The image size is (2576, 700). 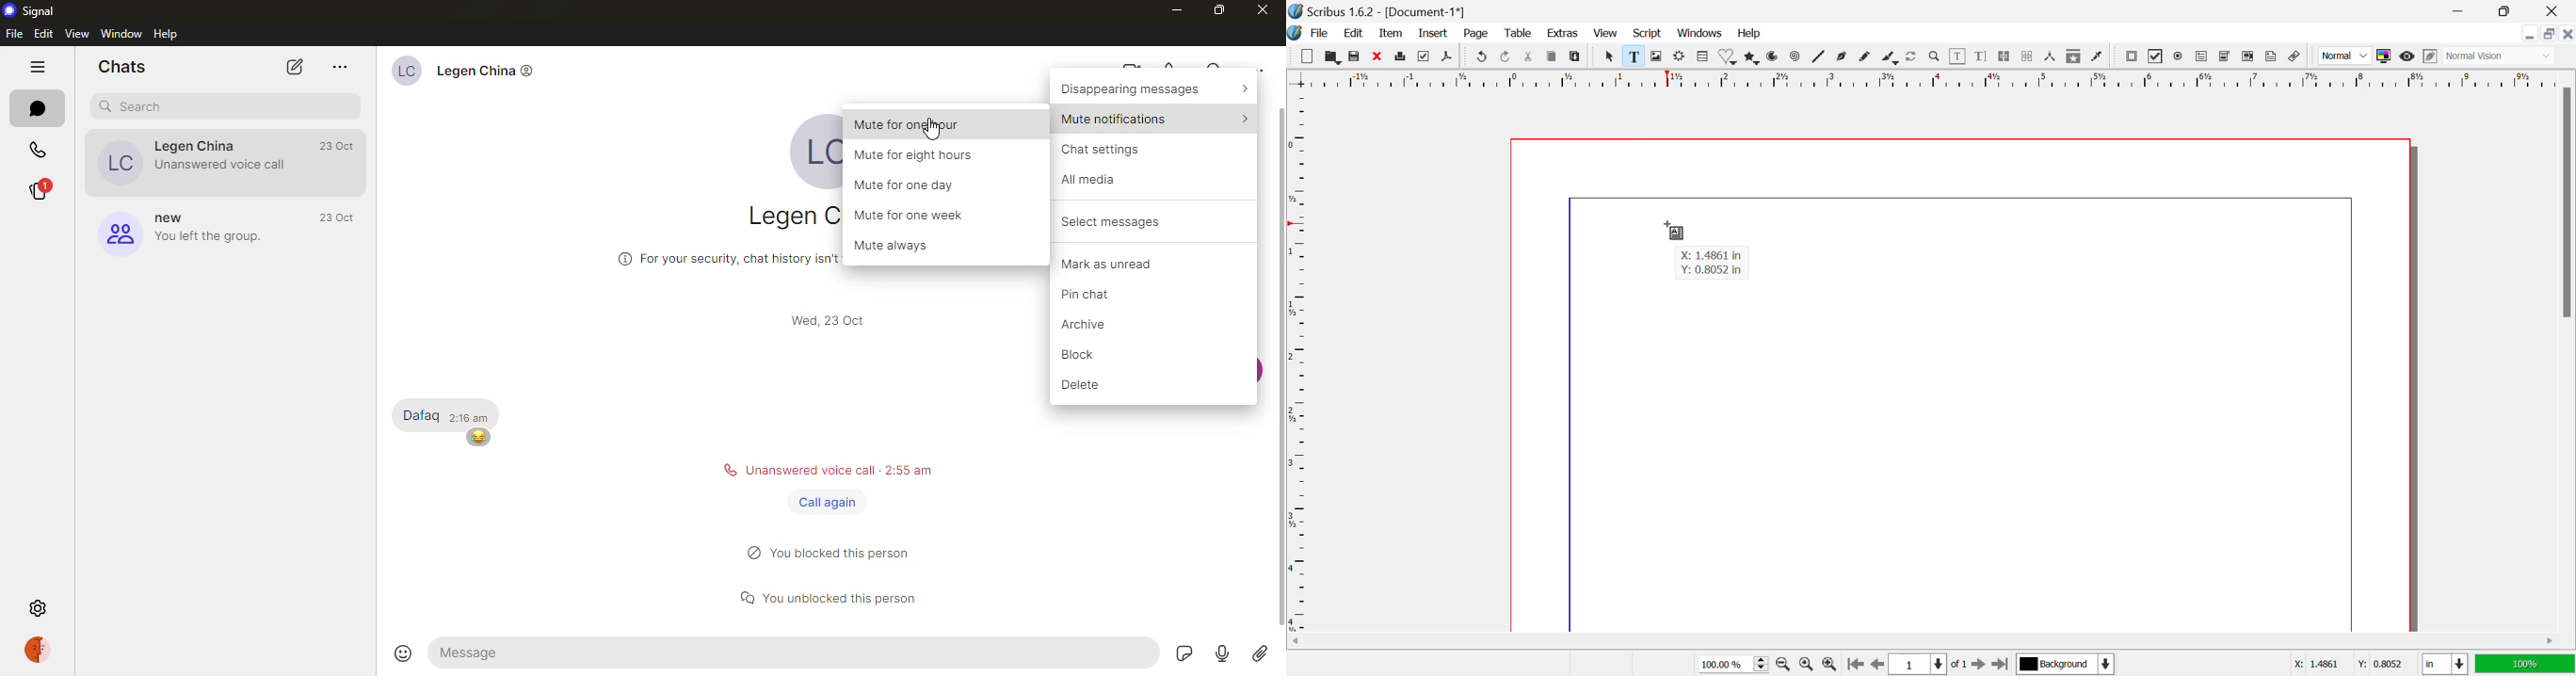 I want to click on Discard, so click(x=1378, y=56).